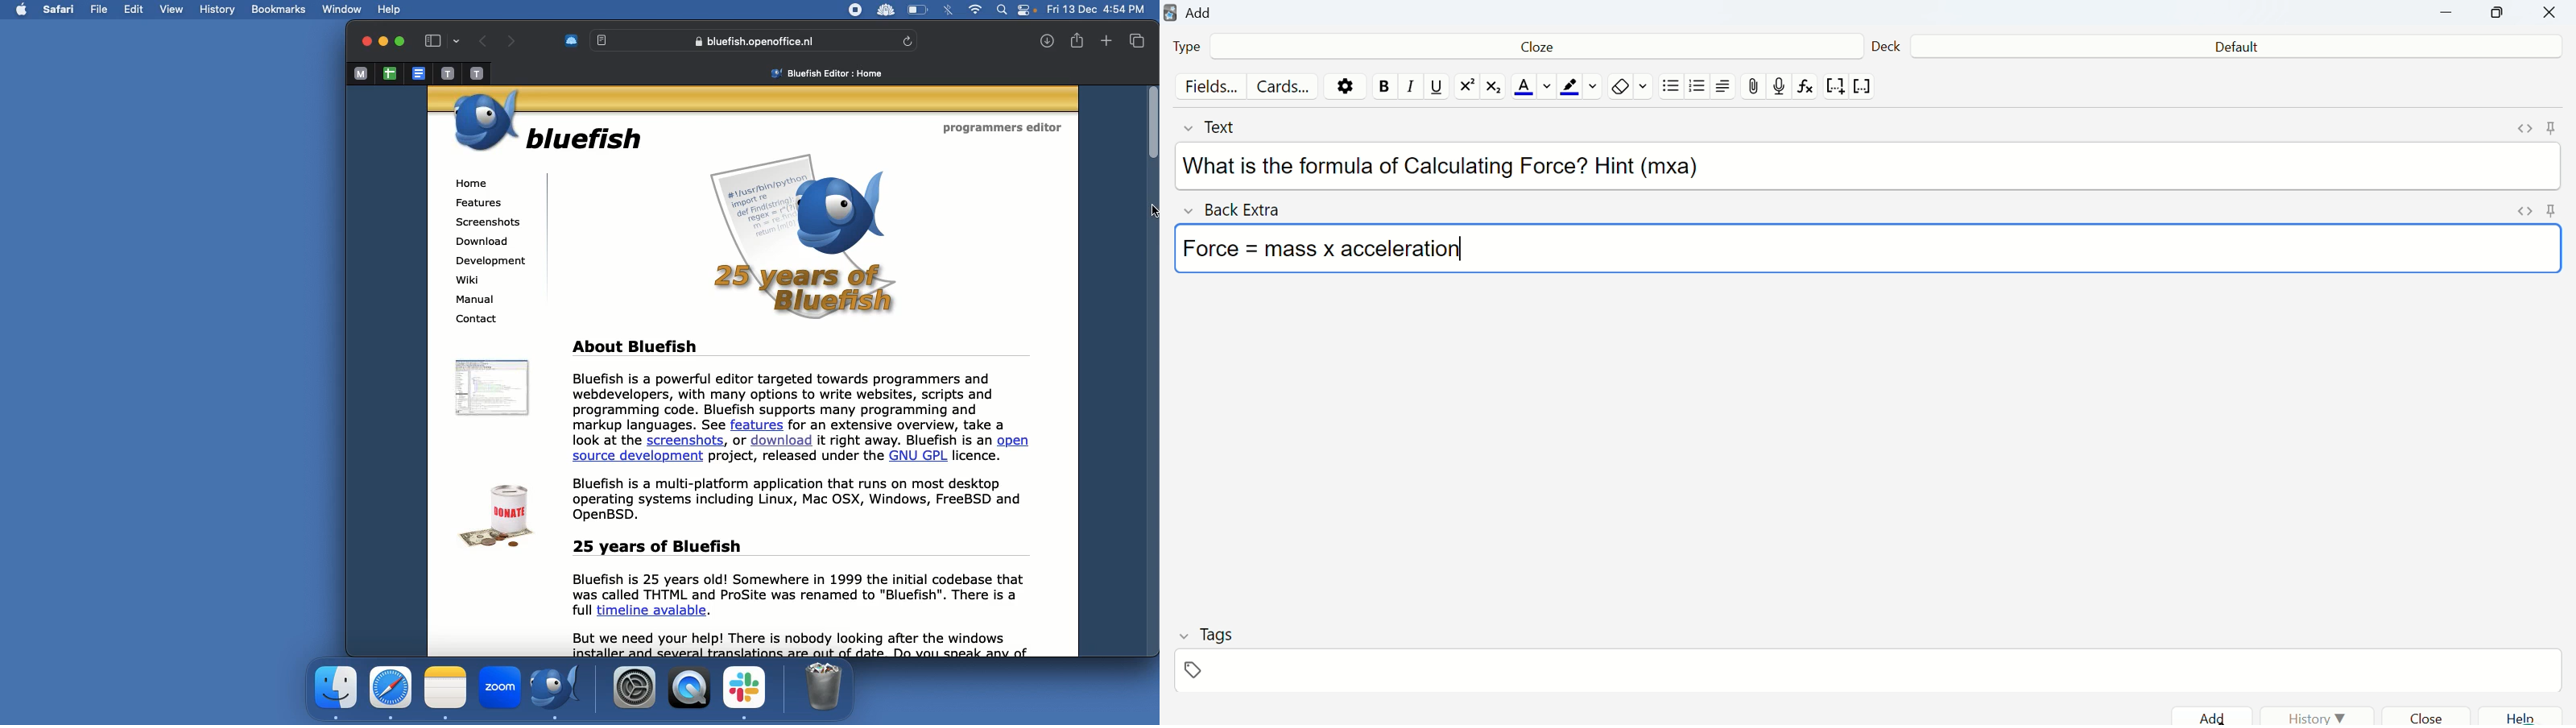  Describe the element at coordinates (487, 261) in the screenshot. I see `Development` at that location.